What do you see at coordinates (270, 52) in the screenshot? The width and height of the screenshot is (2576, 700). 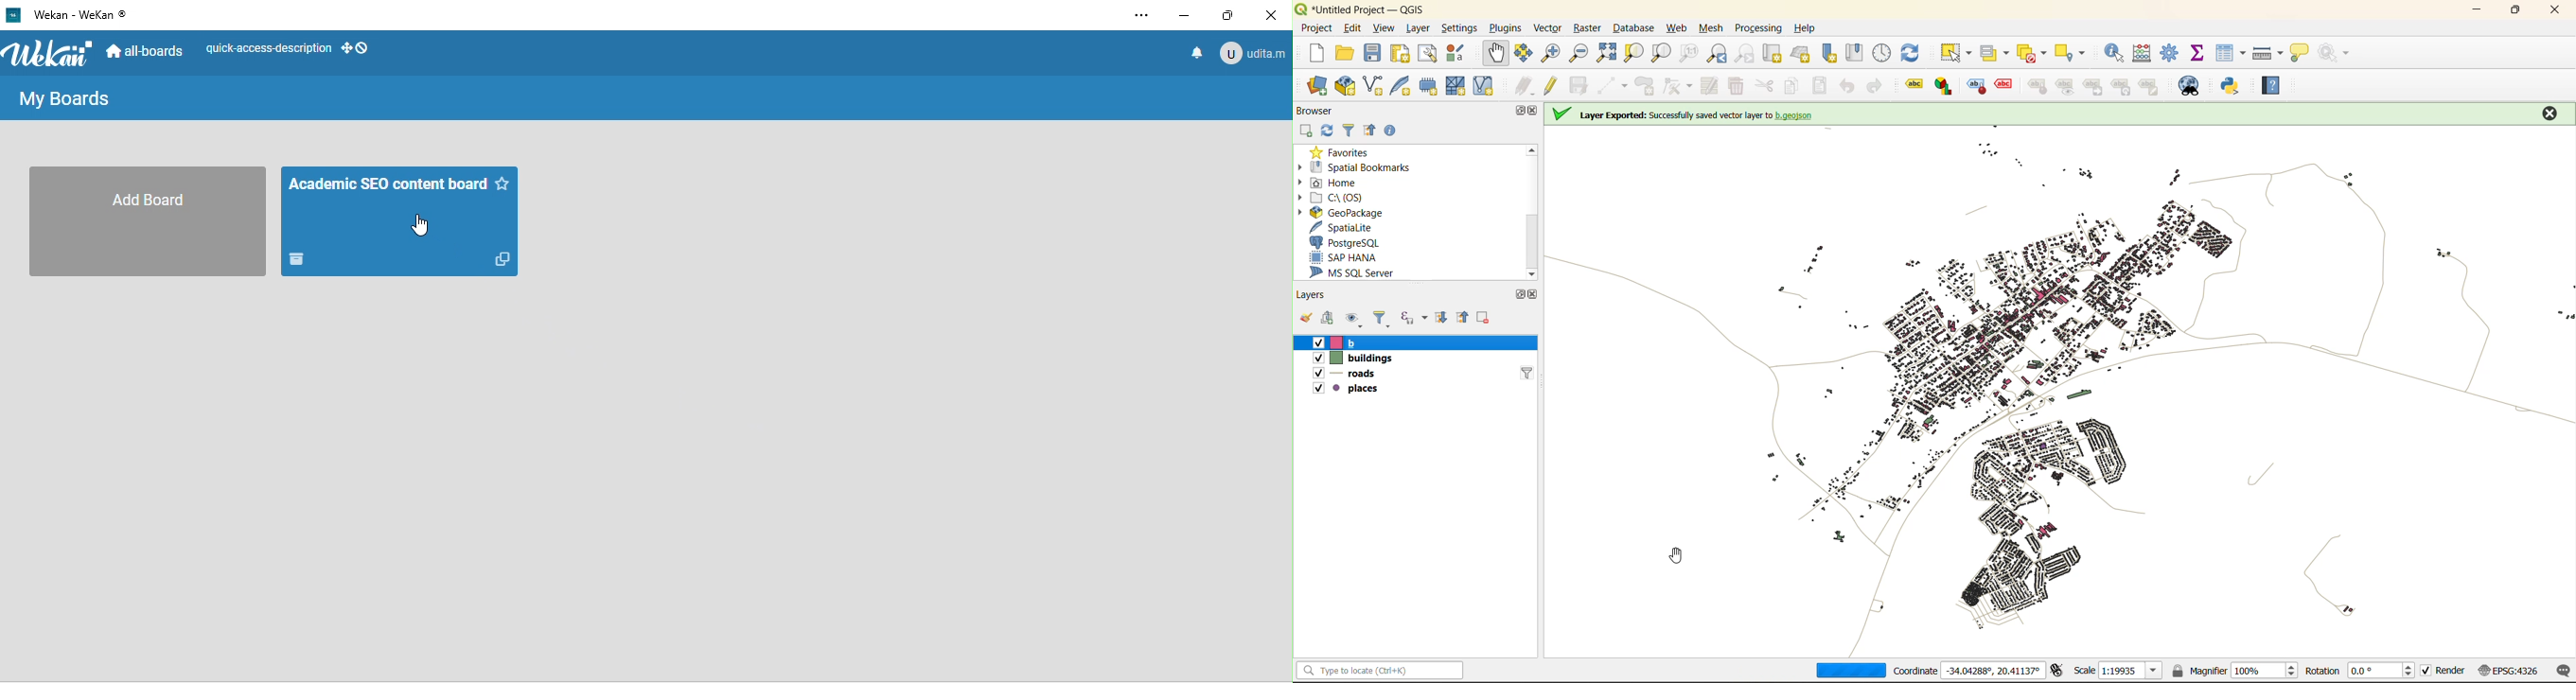 I see `quick access description` at bounding box center [270, 52].